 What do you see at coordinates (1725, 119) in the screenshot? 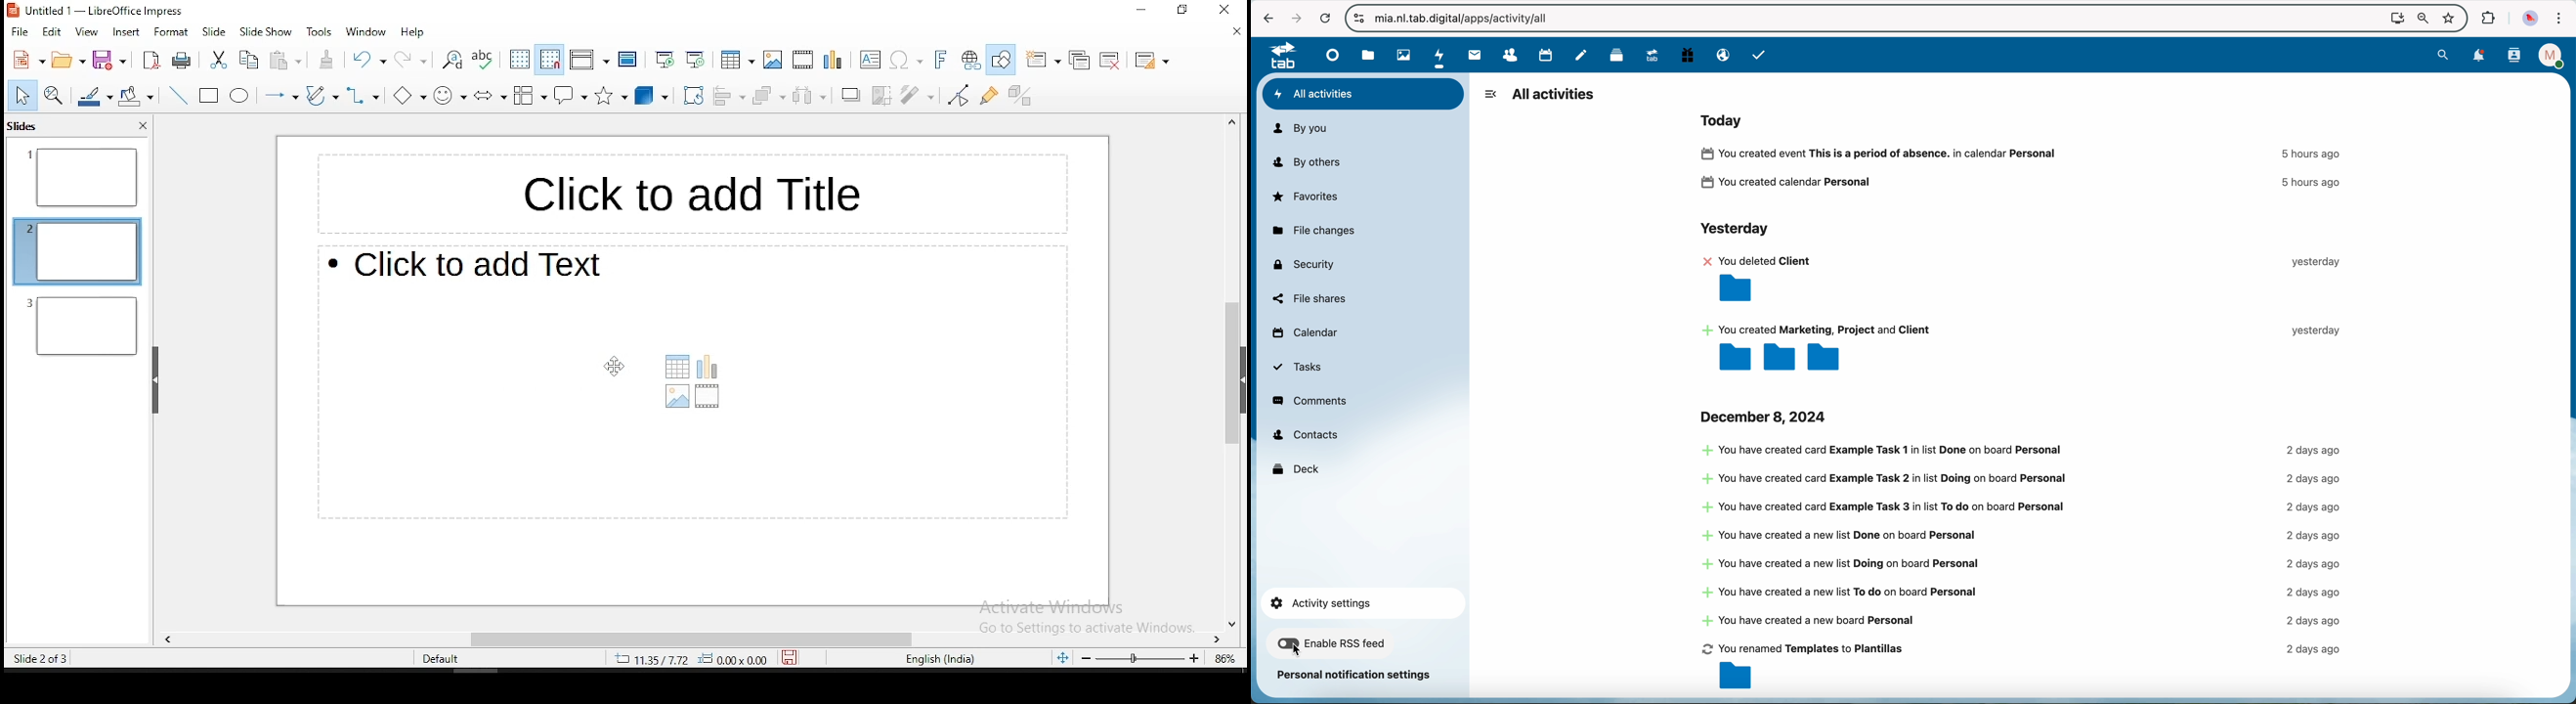
I see `today` at bounding box center [1725, 119].